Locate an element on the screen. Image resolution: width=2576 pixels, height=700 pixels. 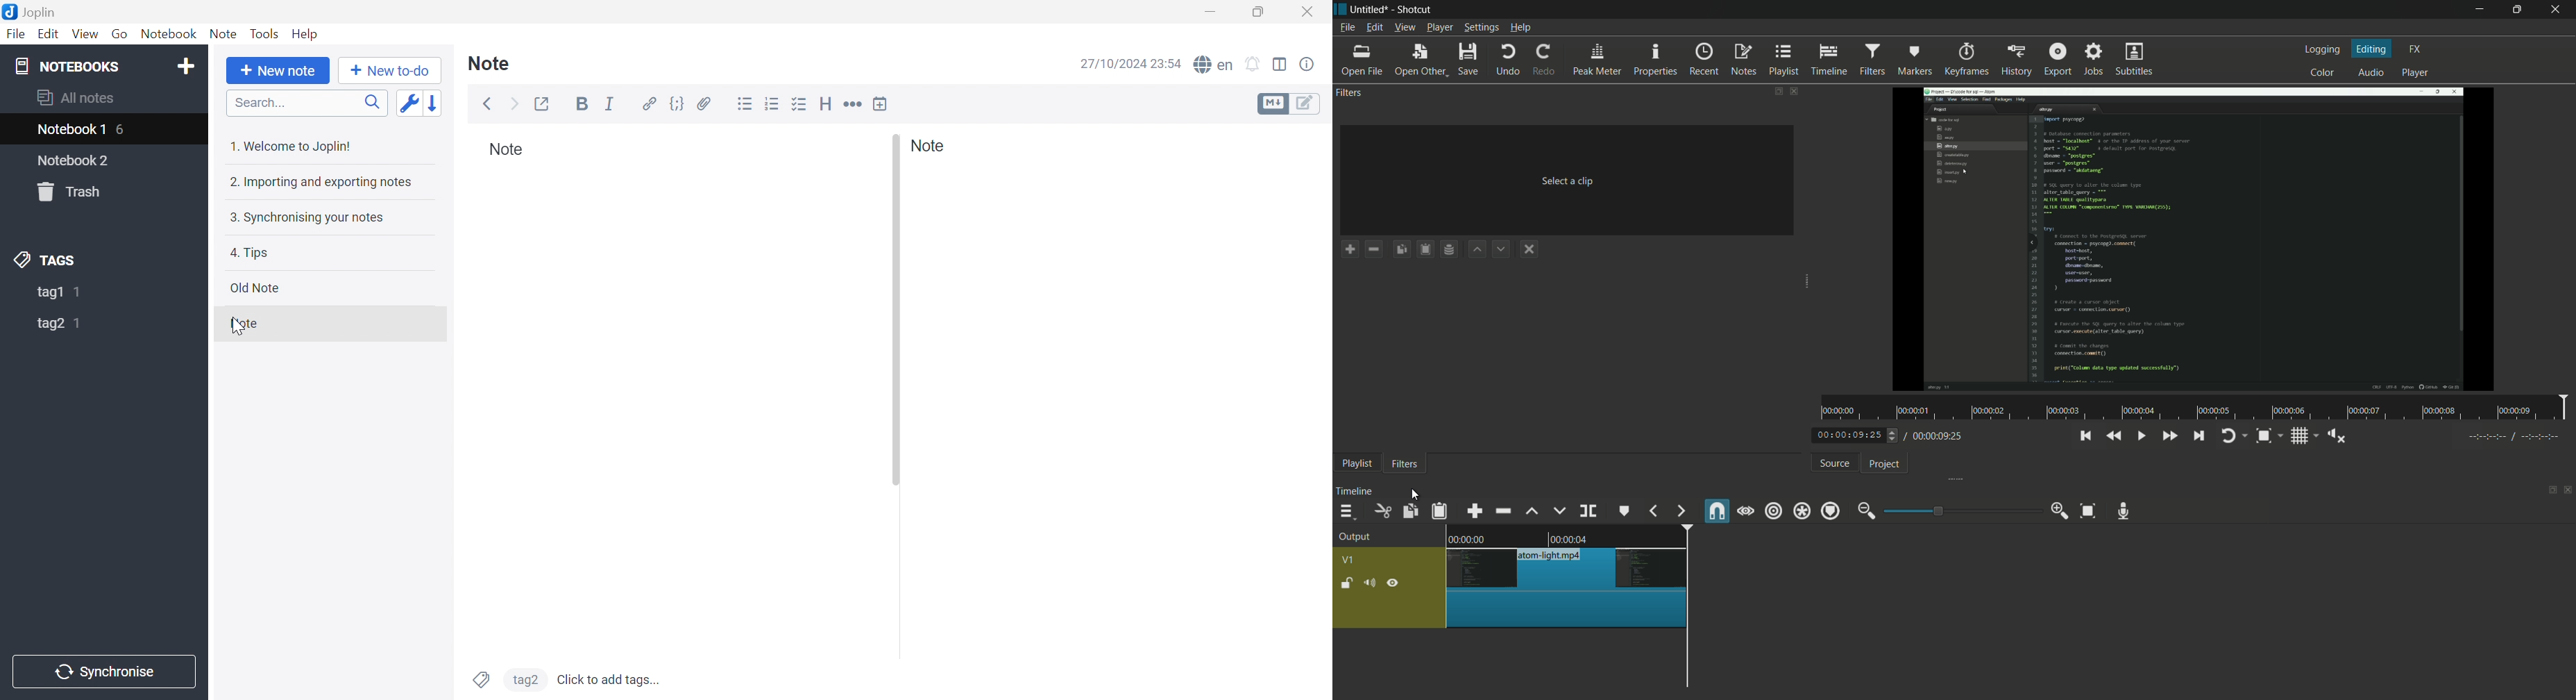
Help is located at coordinates (305, 35).